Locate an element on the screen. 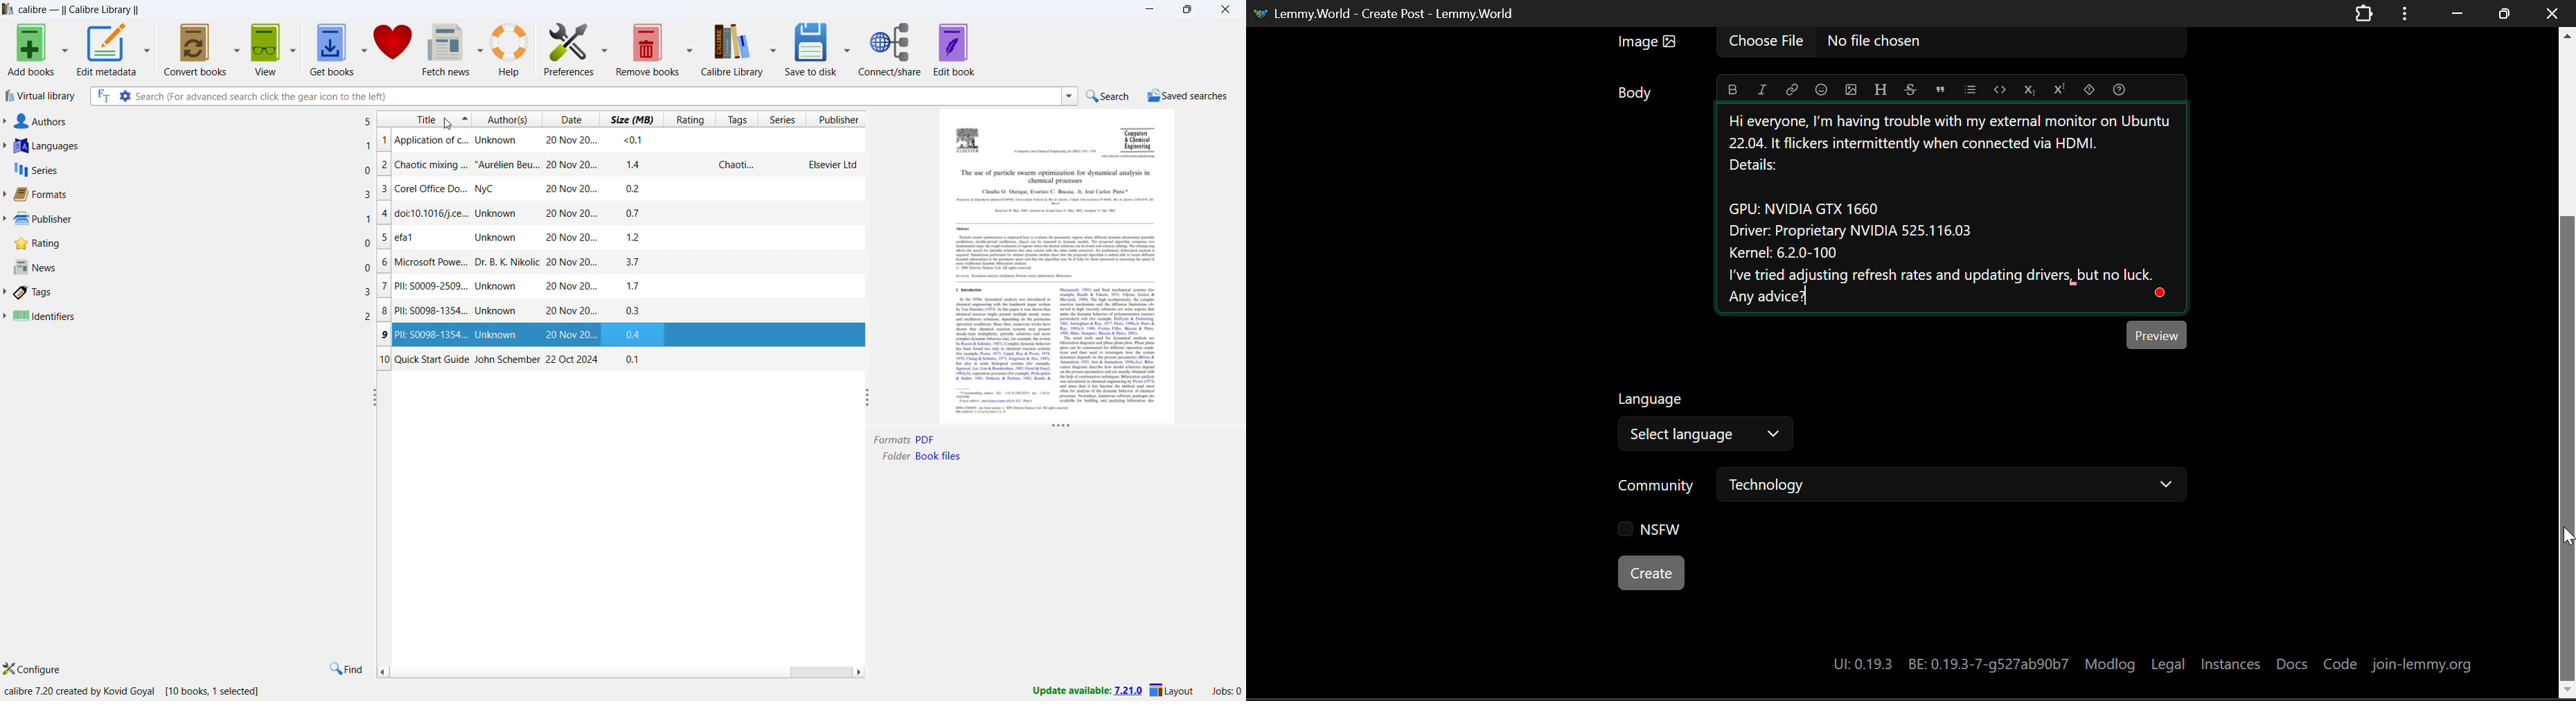 The width and height of the screenshot is (2576, 728). calibre 7.20 created by Kovid Goyal [10 books, 1 selected] is located at coordinates (138, 691).